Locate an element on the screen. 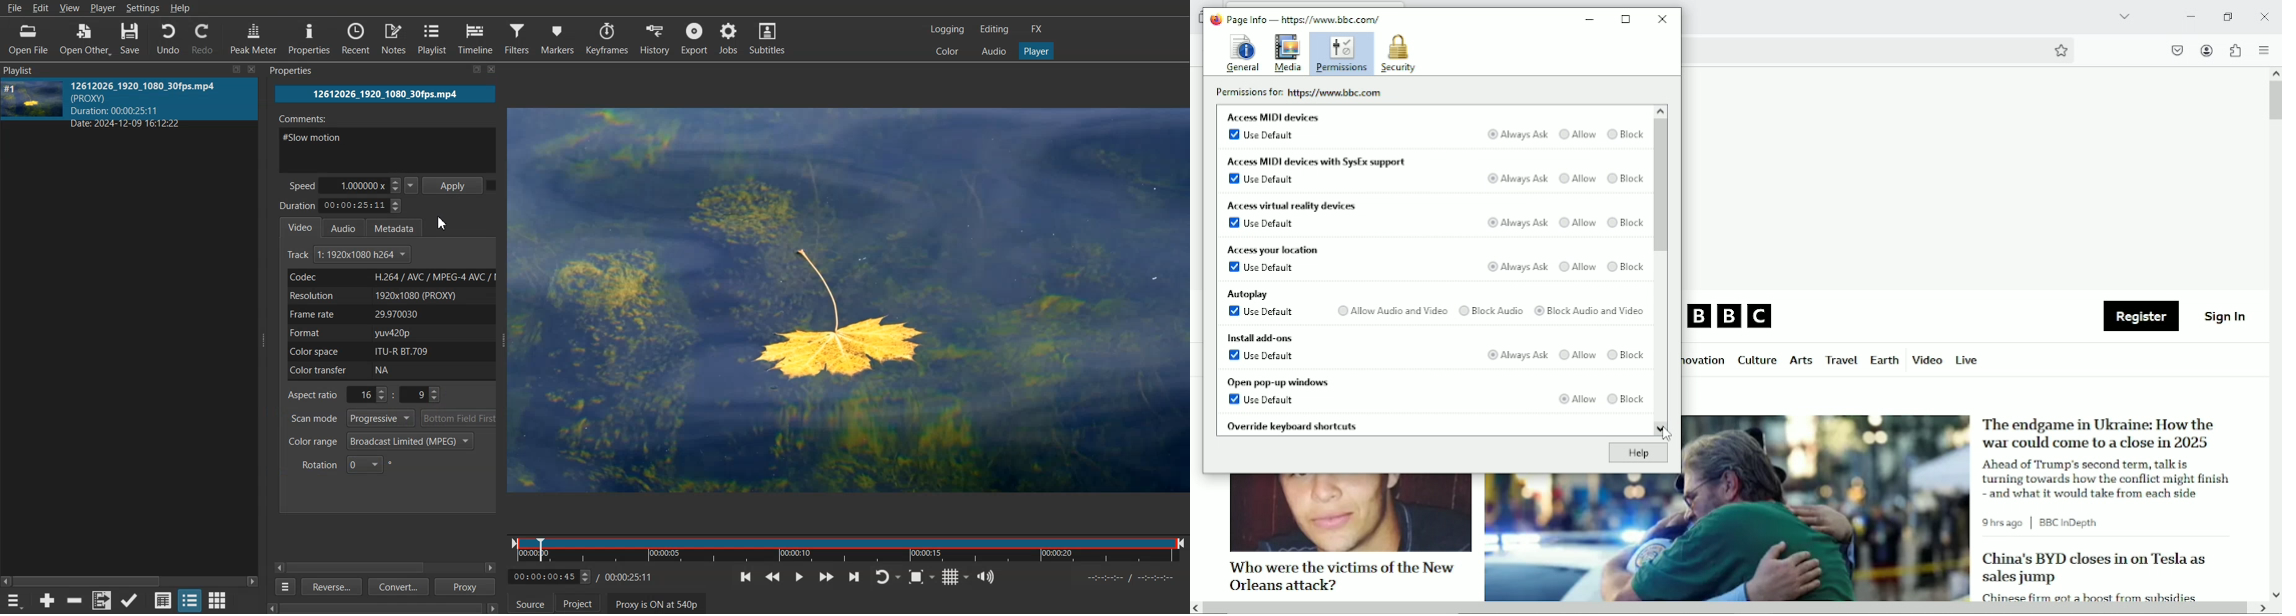 Image resolution: width=2296 pixels, height=616 pixels. scroll up is located at coordinates (2275, 73).